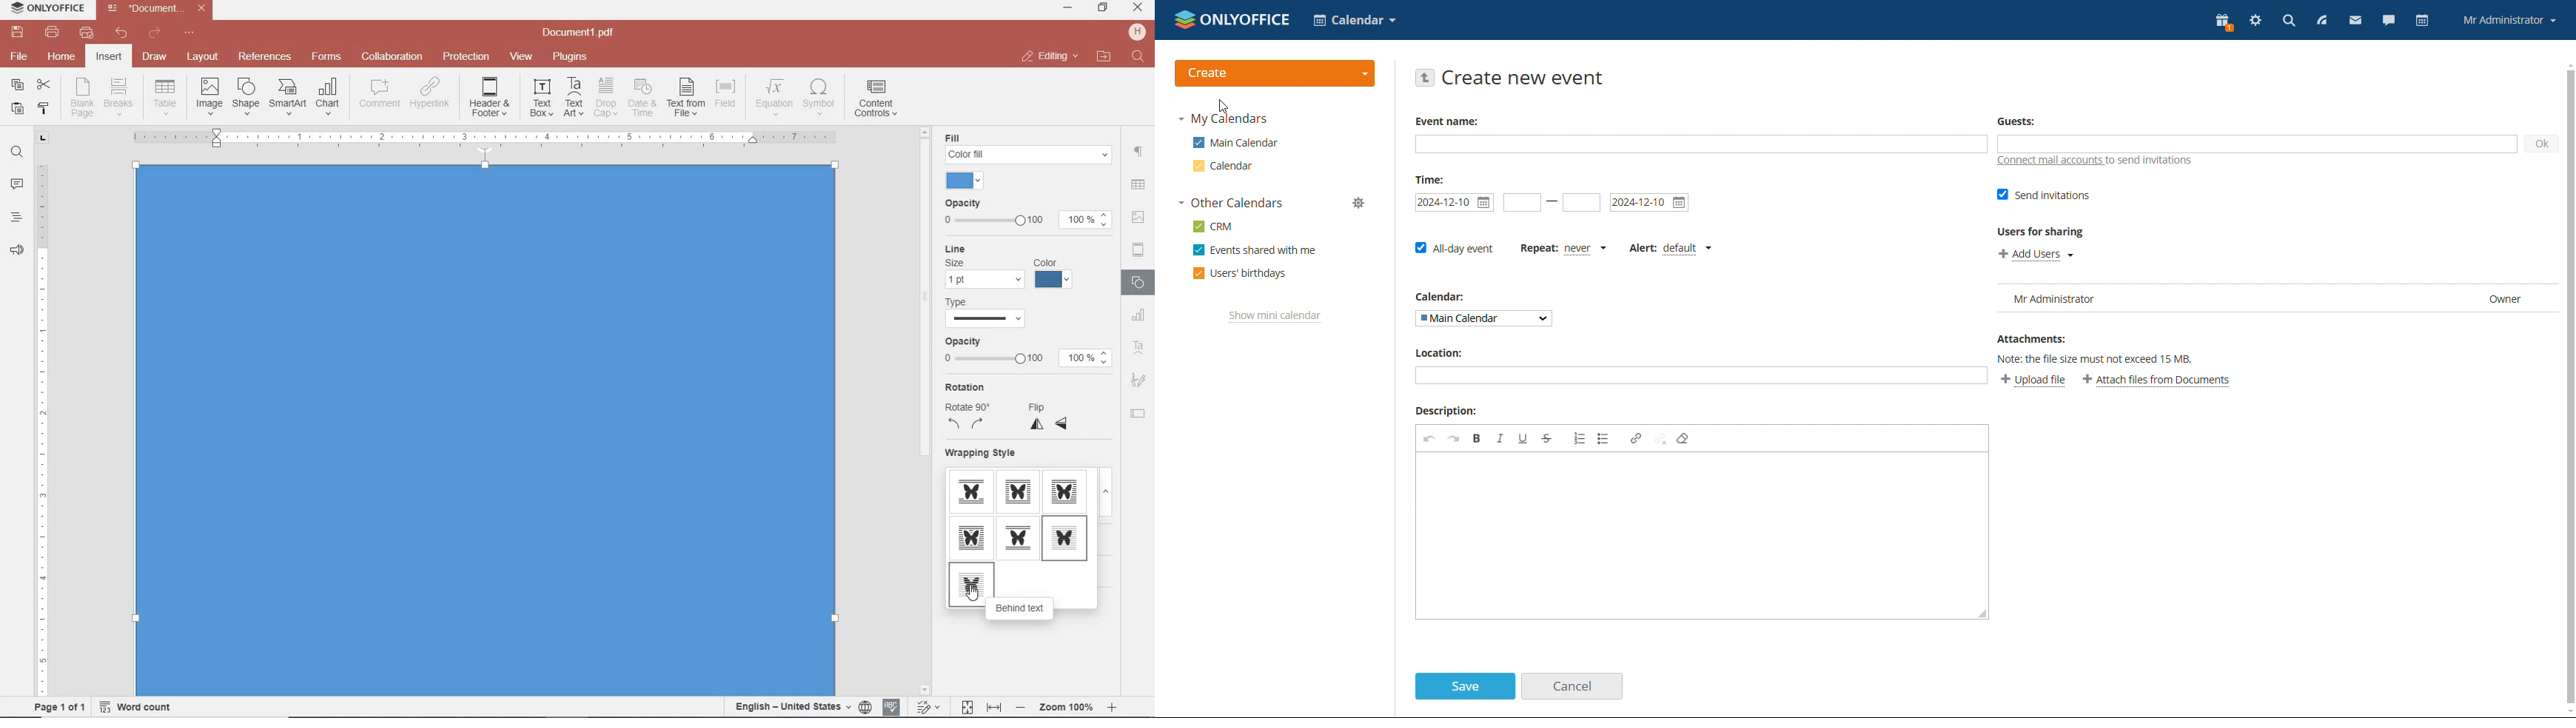 The image size is (2576, 728). What do you see at coordinates (970, 584) in the screenshot?
I see `BEHIND TEXT` at bounding box center [970, 584].